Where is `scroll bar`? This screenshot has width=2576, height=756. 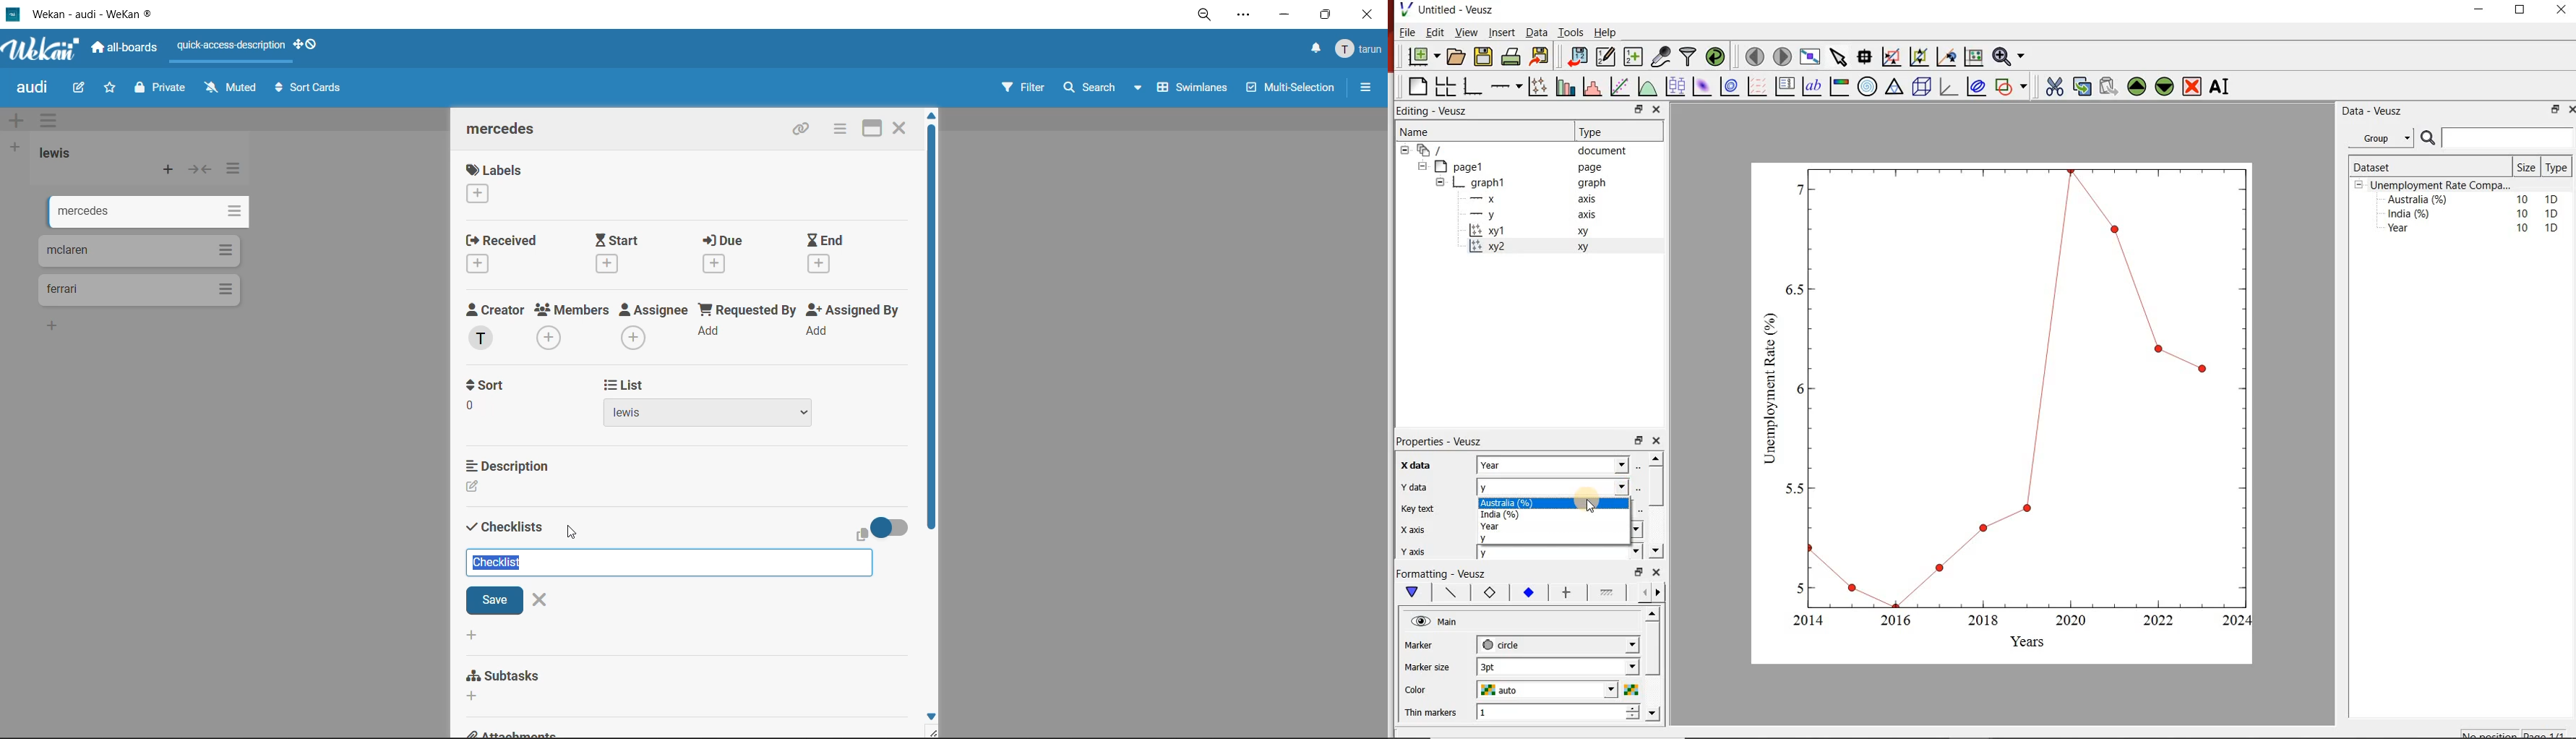 scroll bar is located at coordinates (1655, 484).